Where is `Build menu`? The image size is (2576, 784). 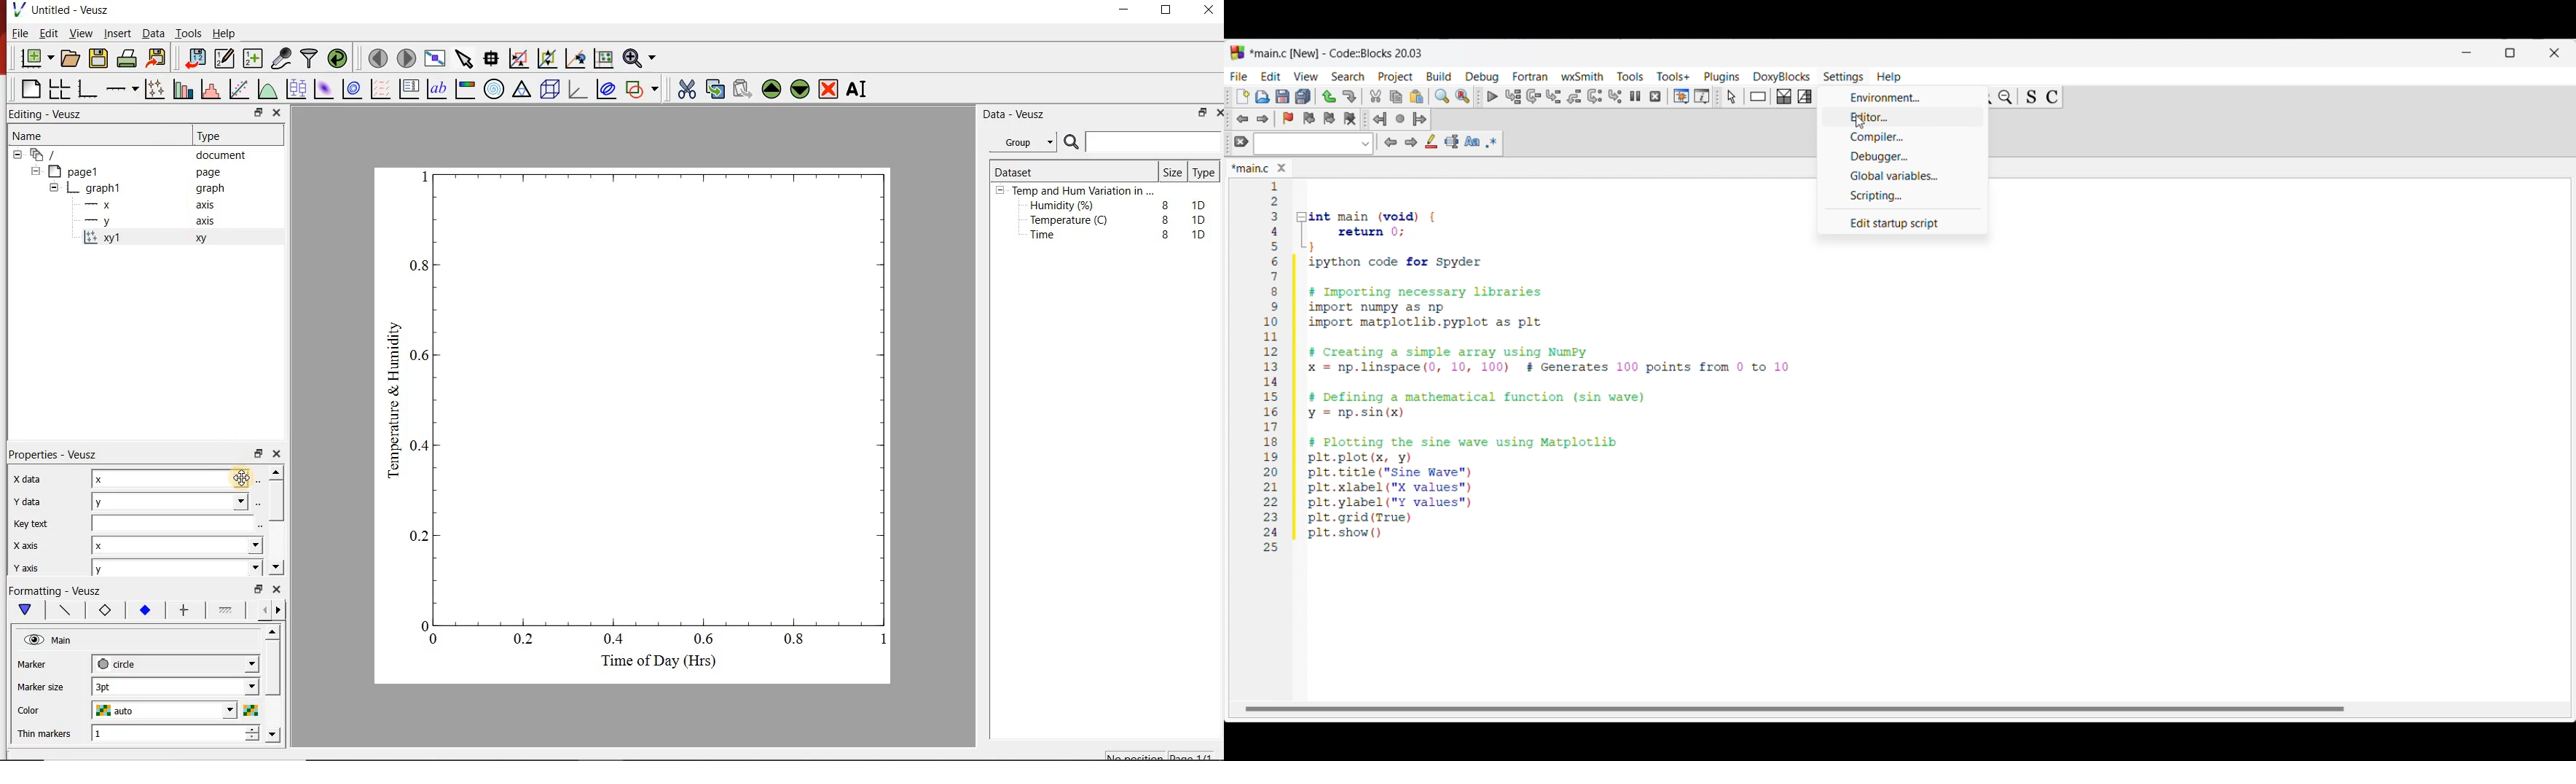
Build menu is located at coordinates (1439, 76).